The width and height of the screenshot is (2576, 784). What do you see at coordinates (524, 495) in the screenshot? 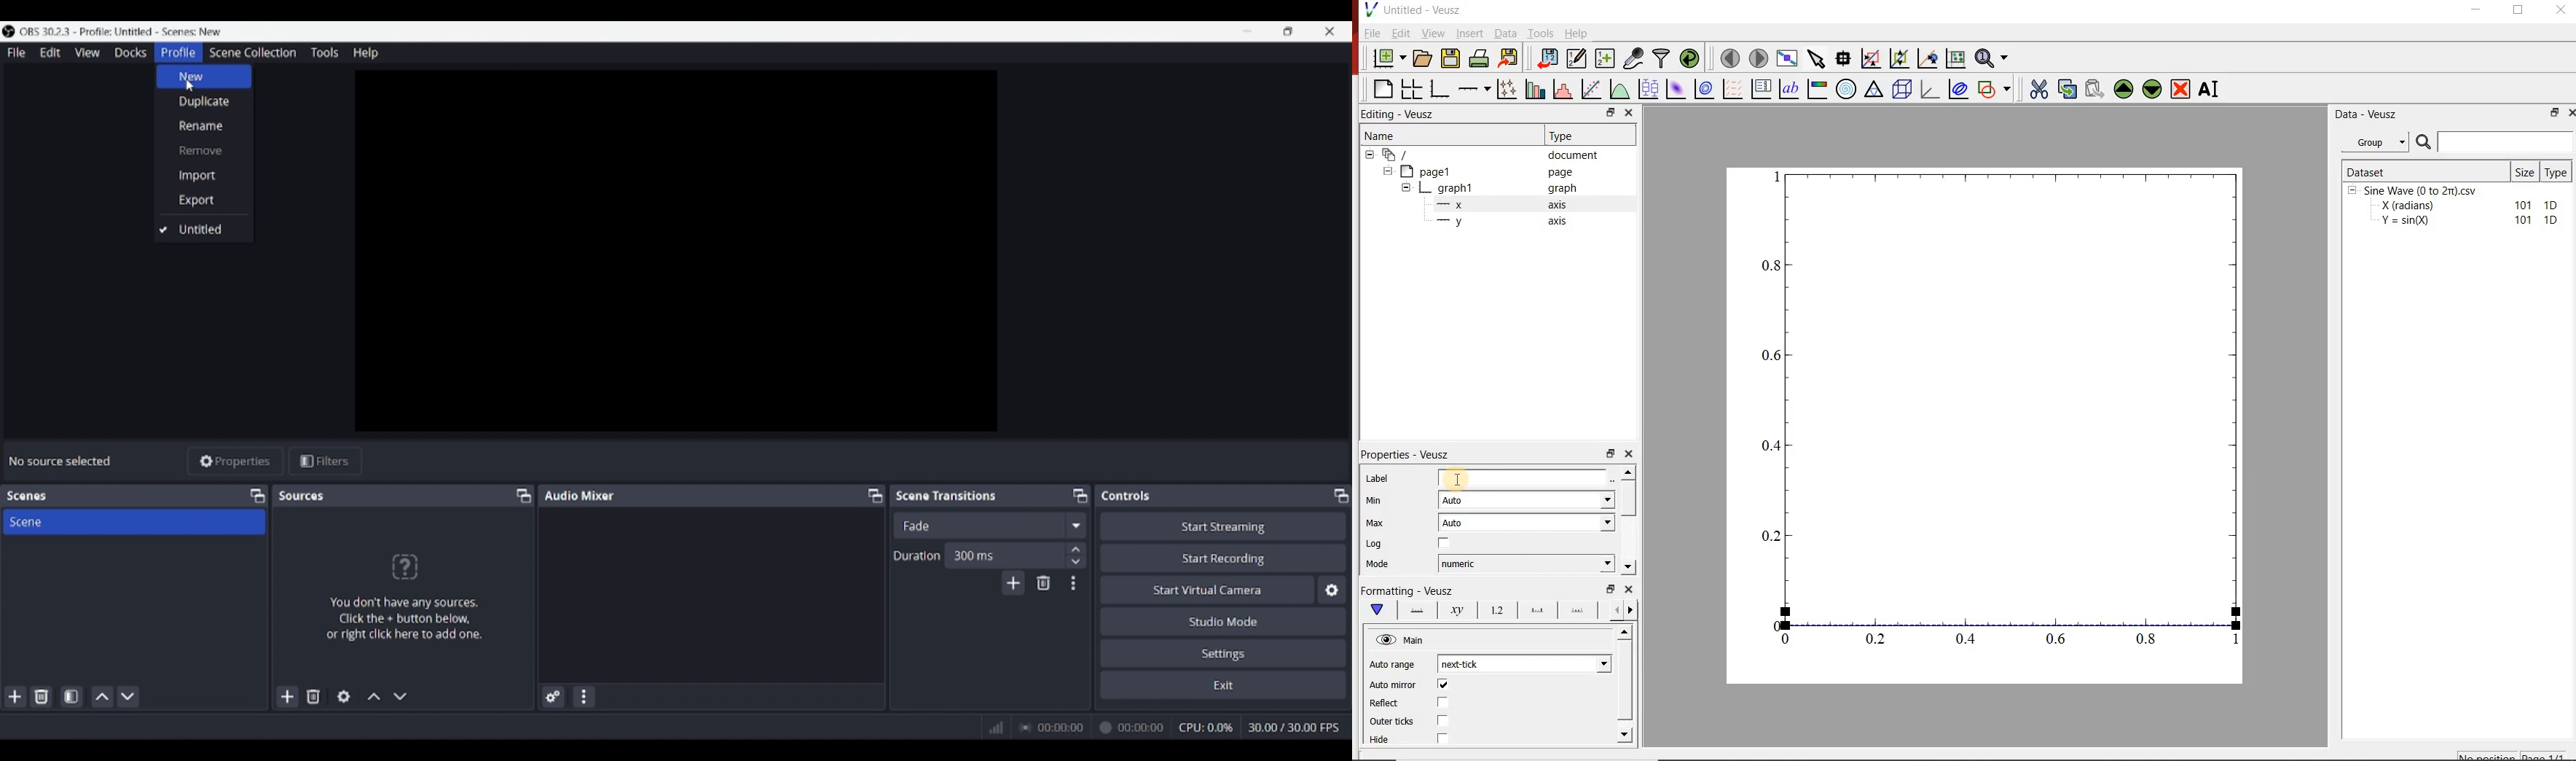
I see `Float Sources` at bounding box center [524, 495].